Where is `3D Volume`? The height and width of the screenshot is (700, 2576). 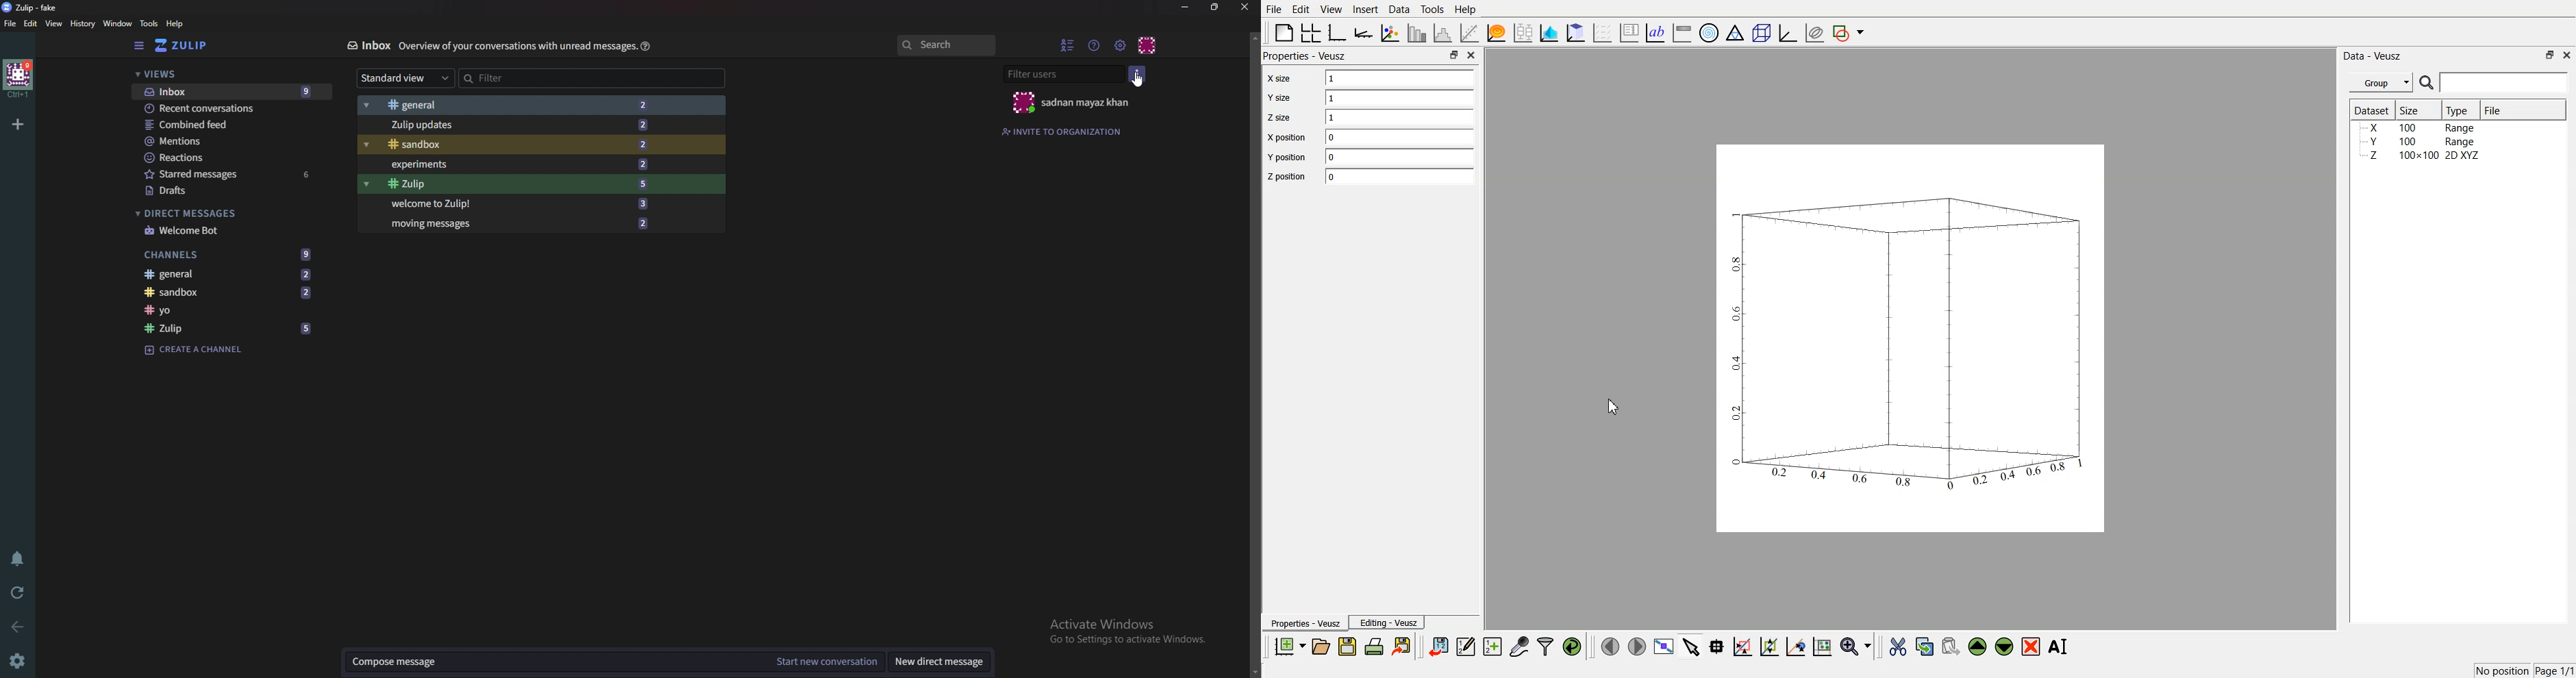
3D Volume is located at coordinates (1576, 33).